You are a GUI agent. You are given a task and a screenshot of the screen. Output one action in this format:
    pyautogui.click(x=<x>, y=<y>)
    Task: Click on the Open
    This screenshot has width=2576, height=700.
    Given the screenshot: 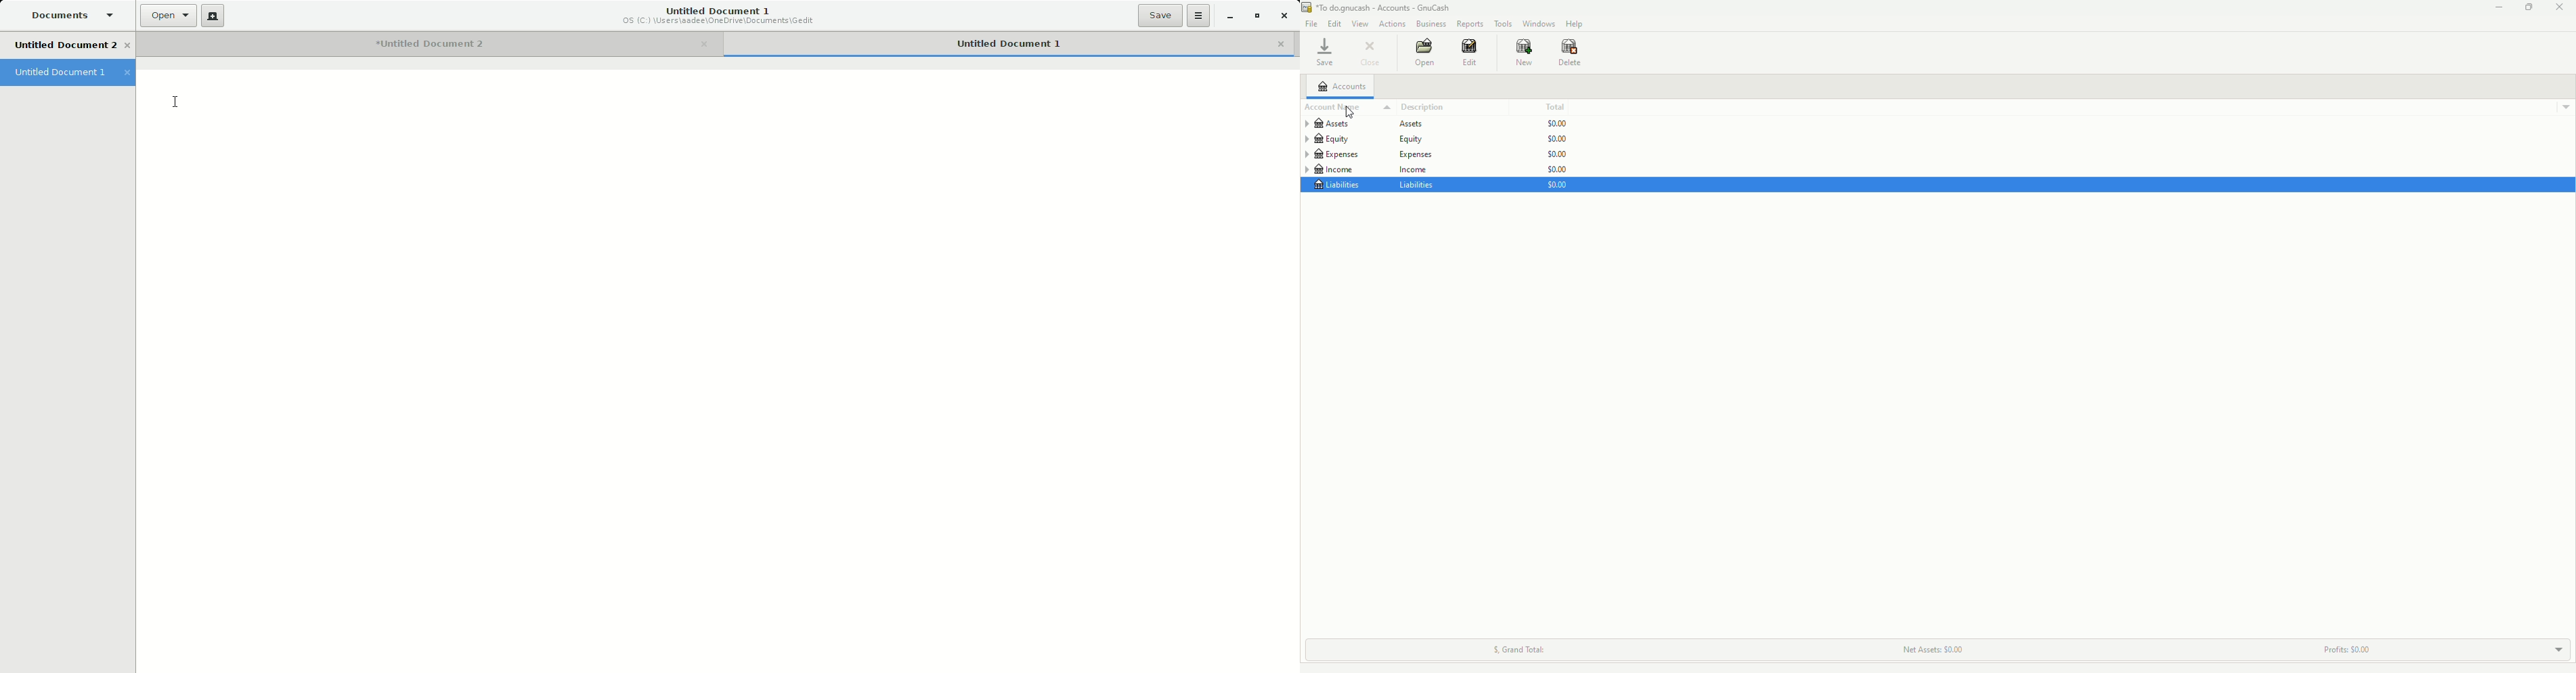 What is the action you would take?
    pyautogui.click(x=169, y=16)
    